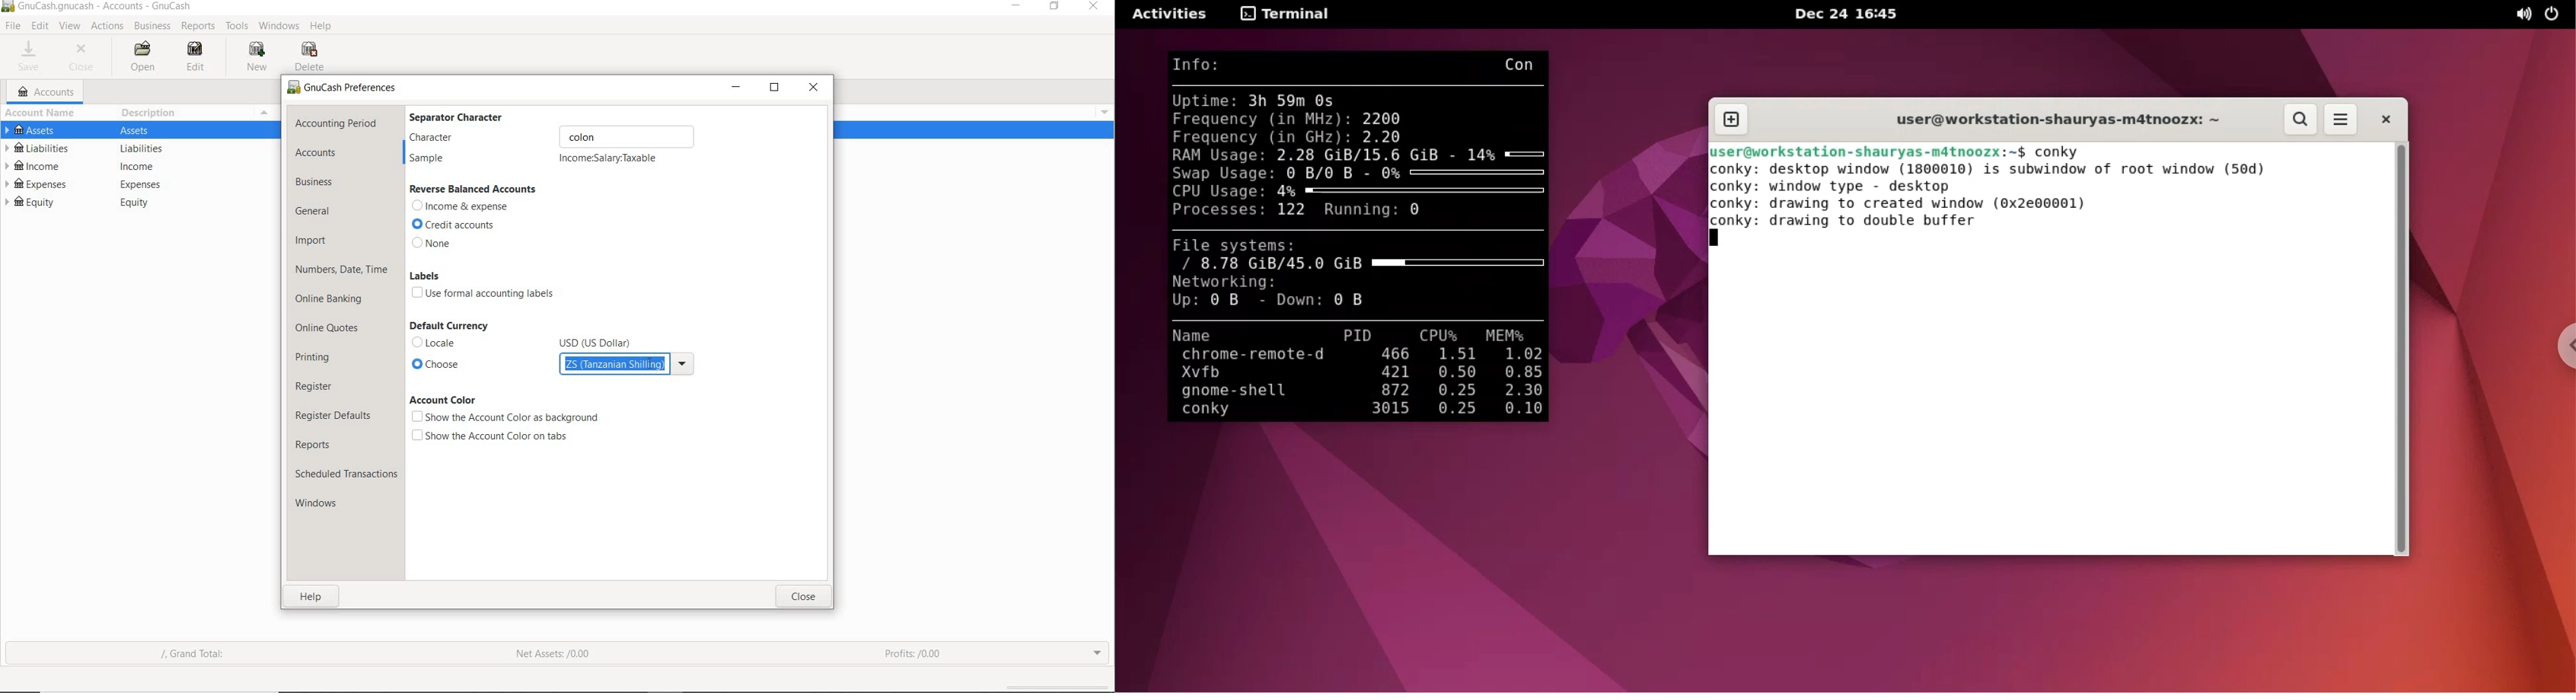 The height and width of the screenshot is (700, 2576). I want to click on WINDOWS, so click(277, 25).